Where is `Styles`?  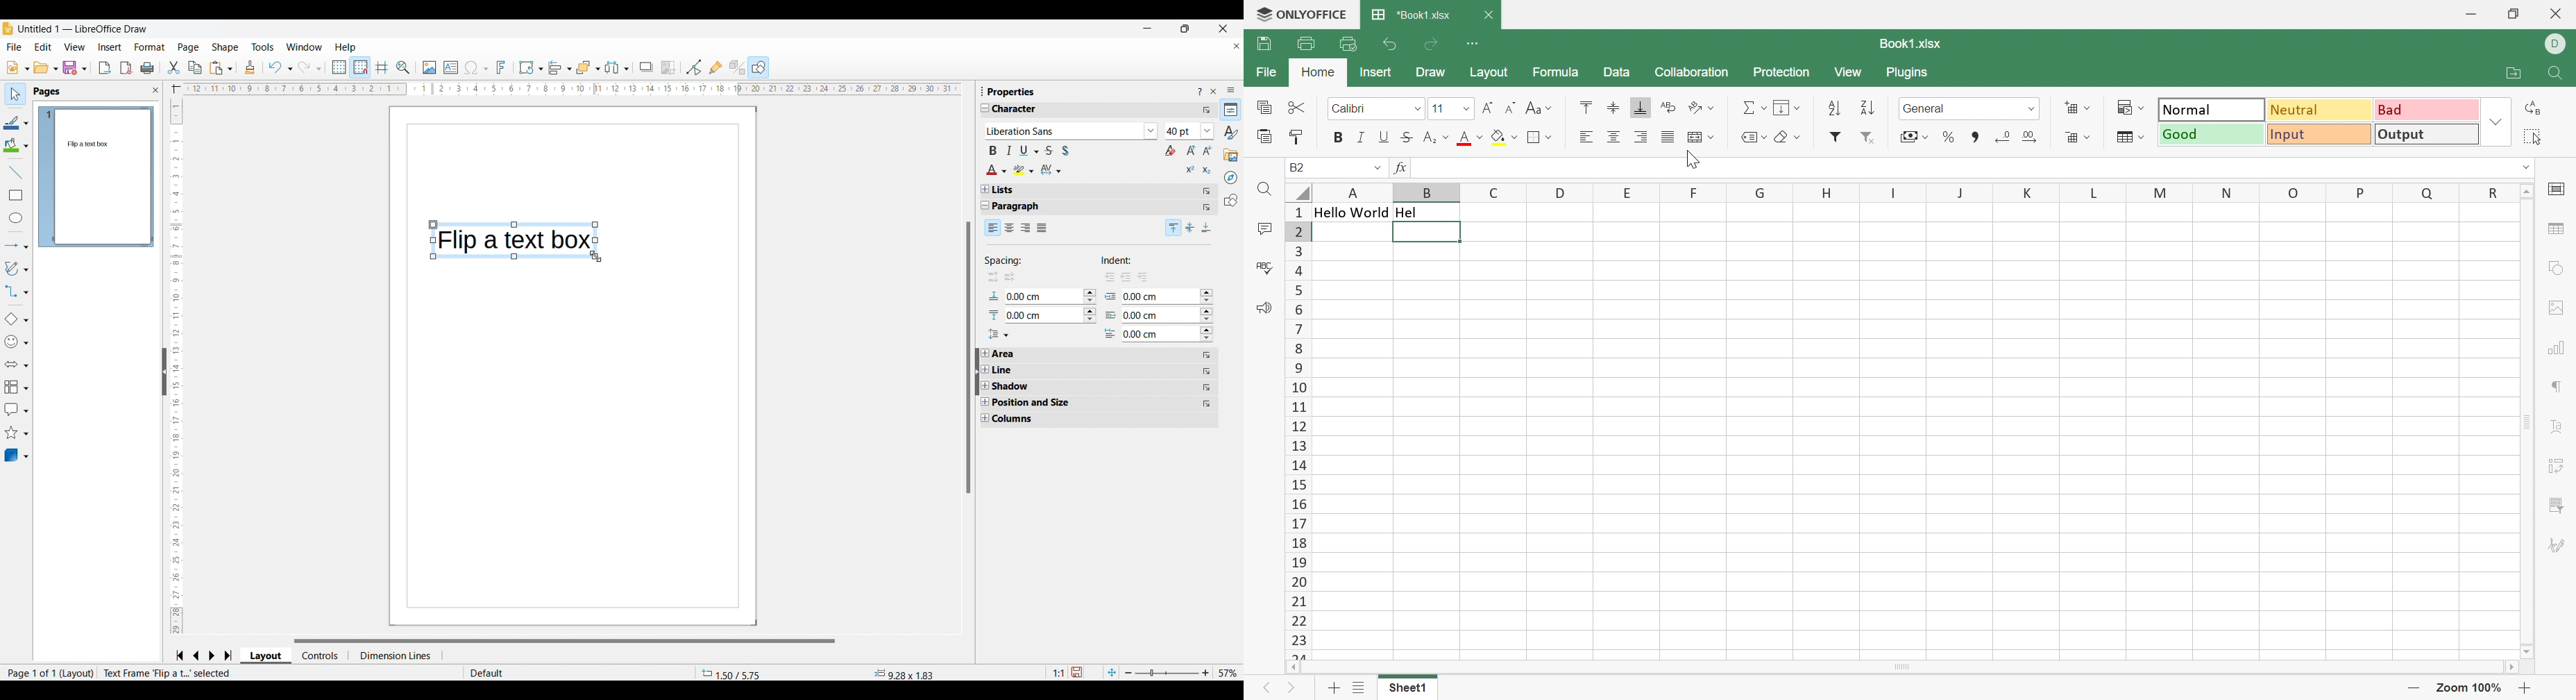 Styles is located at coordinates (1231, 132).